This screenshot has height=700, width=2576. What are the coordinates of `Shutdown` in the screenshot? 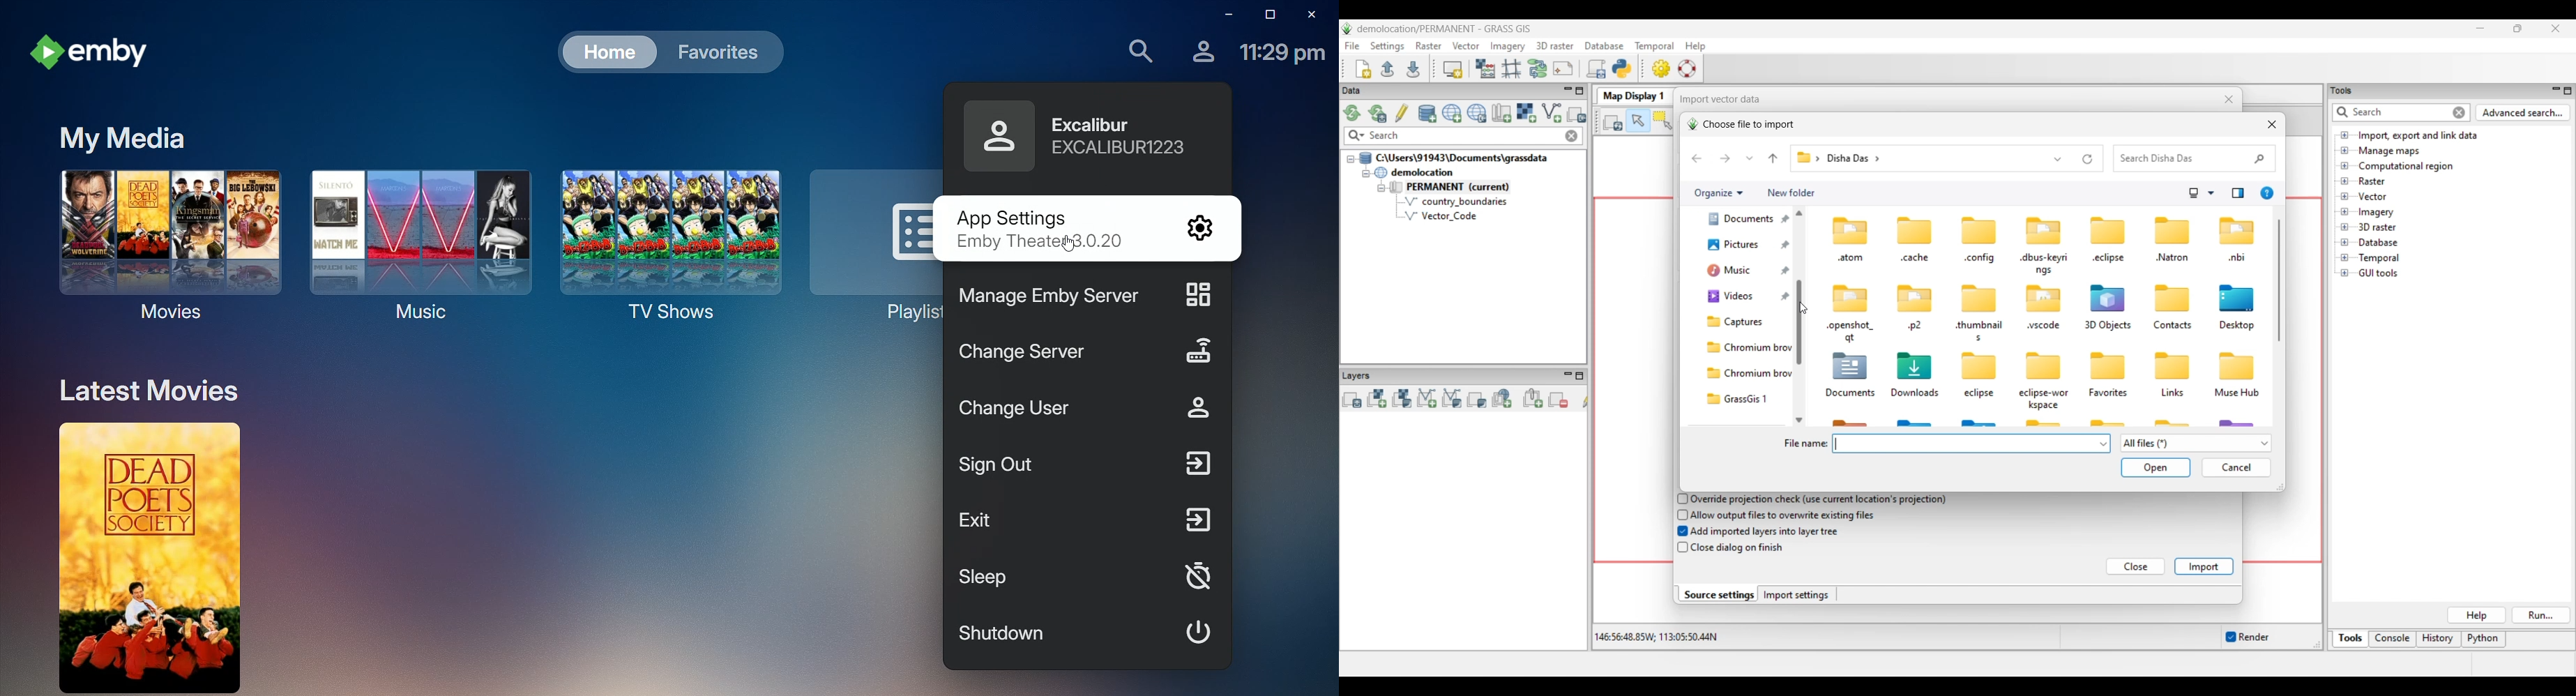 It's located at (1096, 634).